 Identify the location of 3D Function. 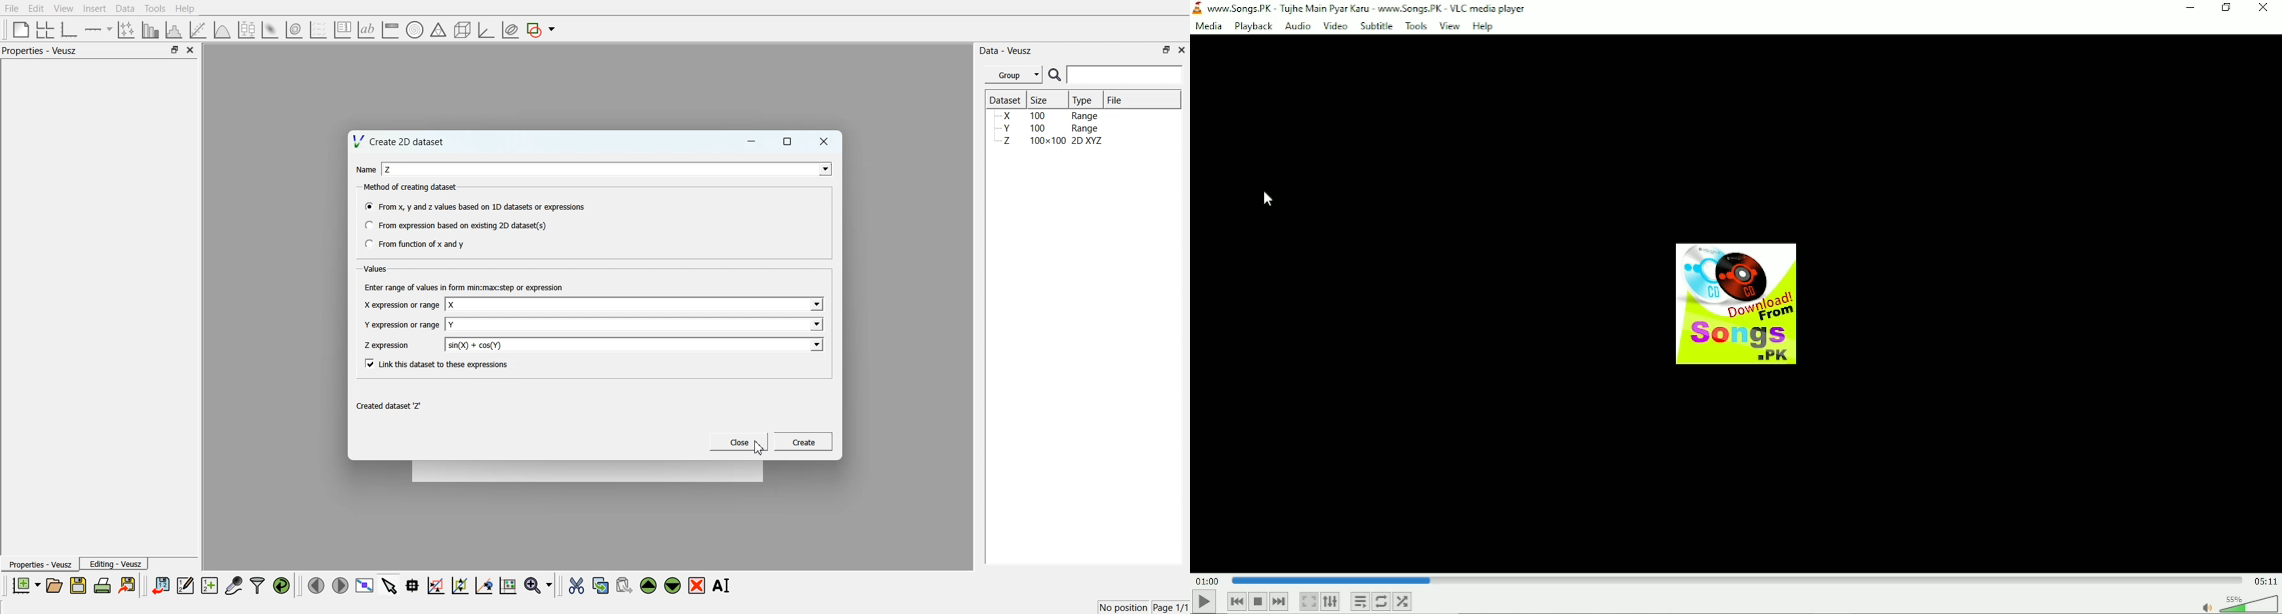
(223, 30).